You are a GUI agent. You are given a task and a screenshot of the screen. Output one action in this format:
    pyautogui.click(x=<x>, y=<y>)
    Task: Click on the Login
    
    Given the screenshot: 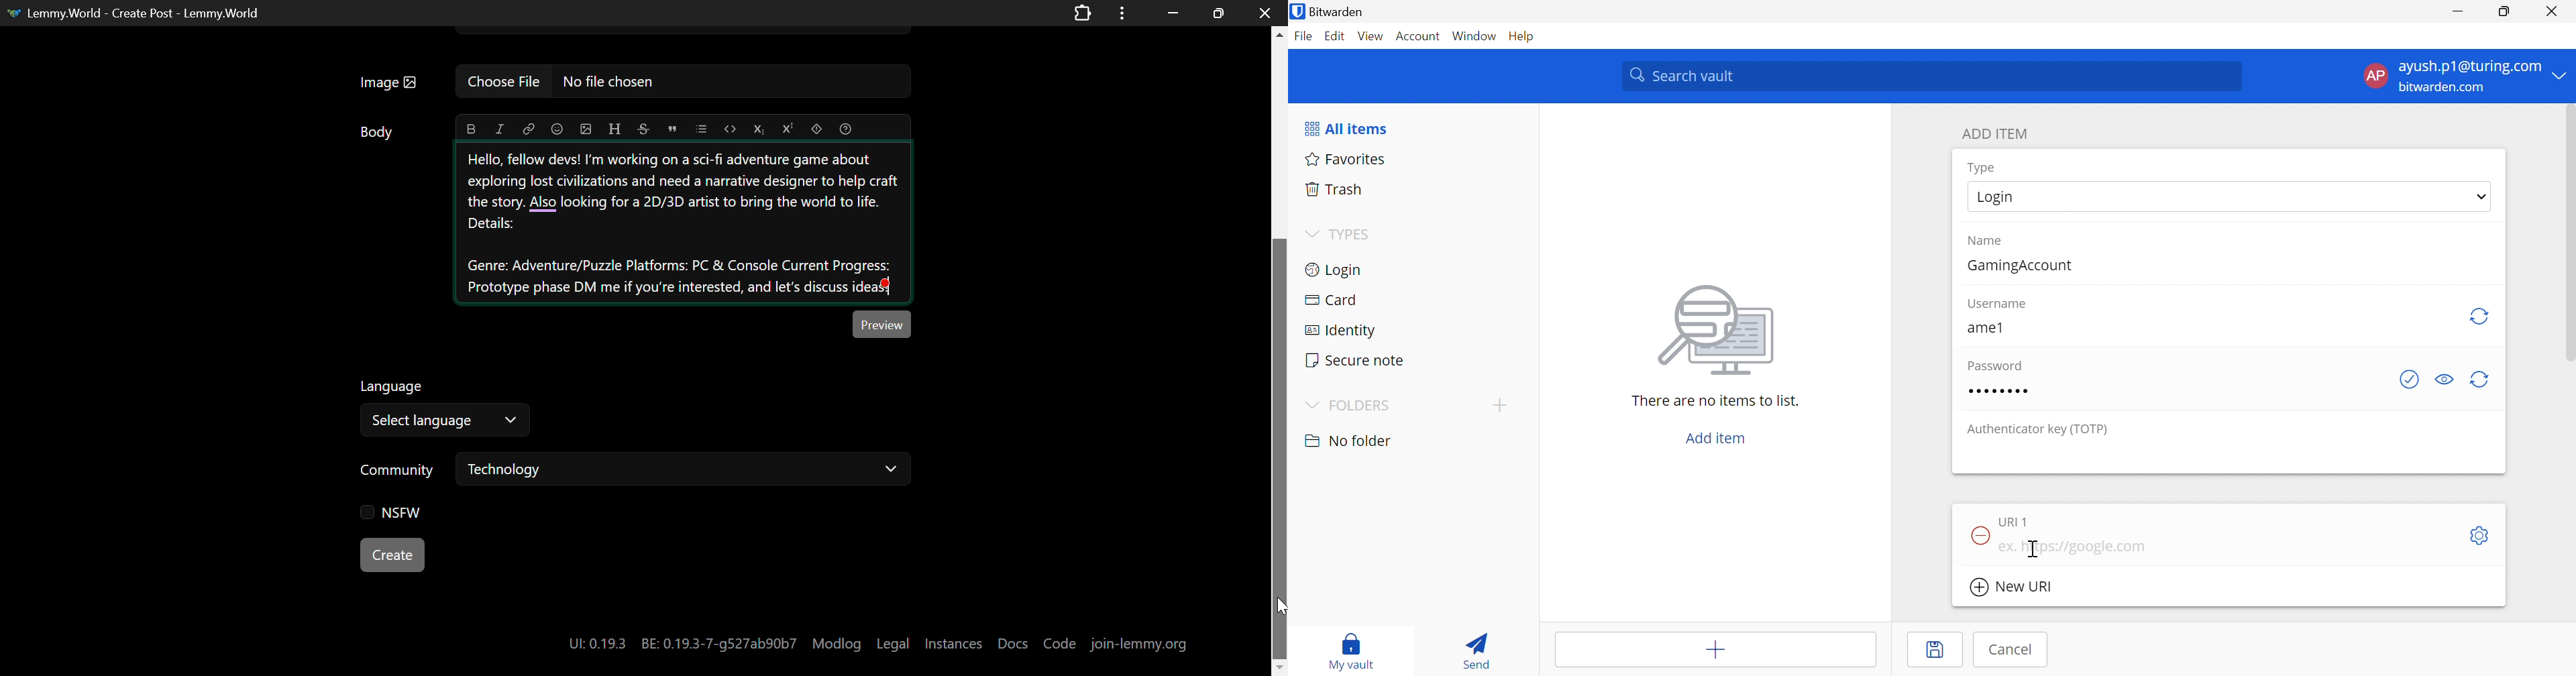 What is the action you would take?
    pyautogui.click(x=1335, y=270)
    